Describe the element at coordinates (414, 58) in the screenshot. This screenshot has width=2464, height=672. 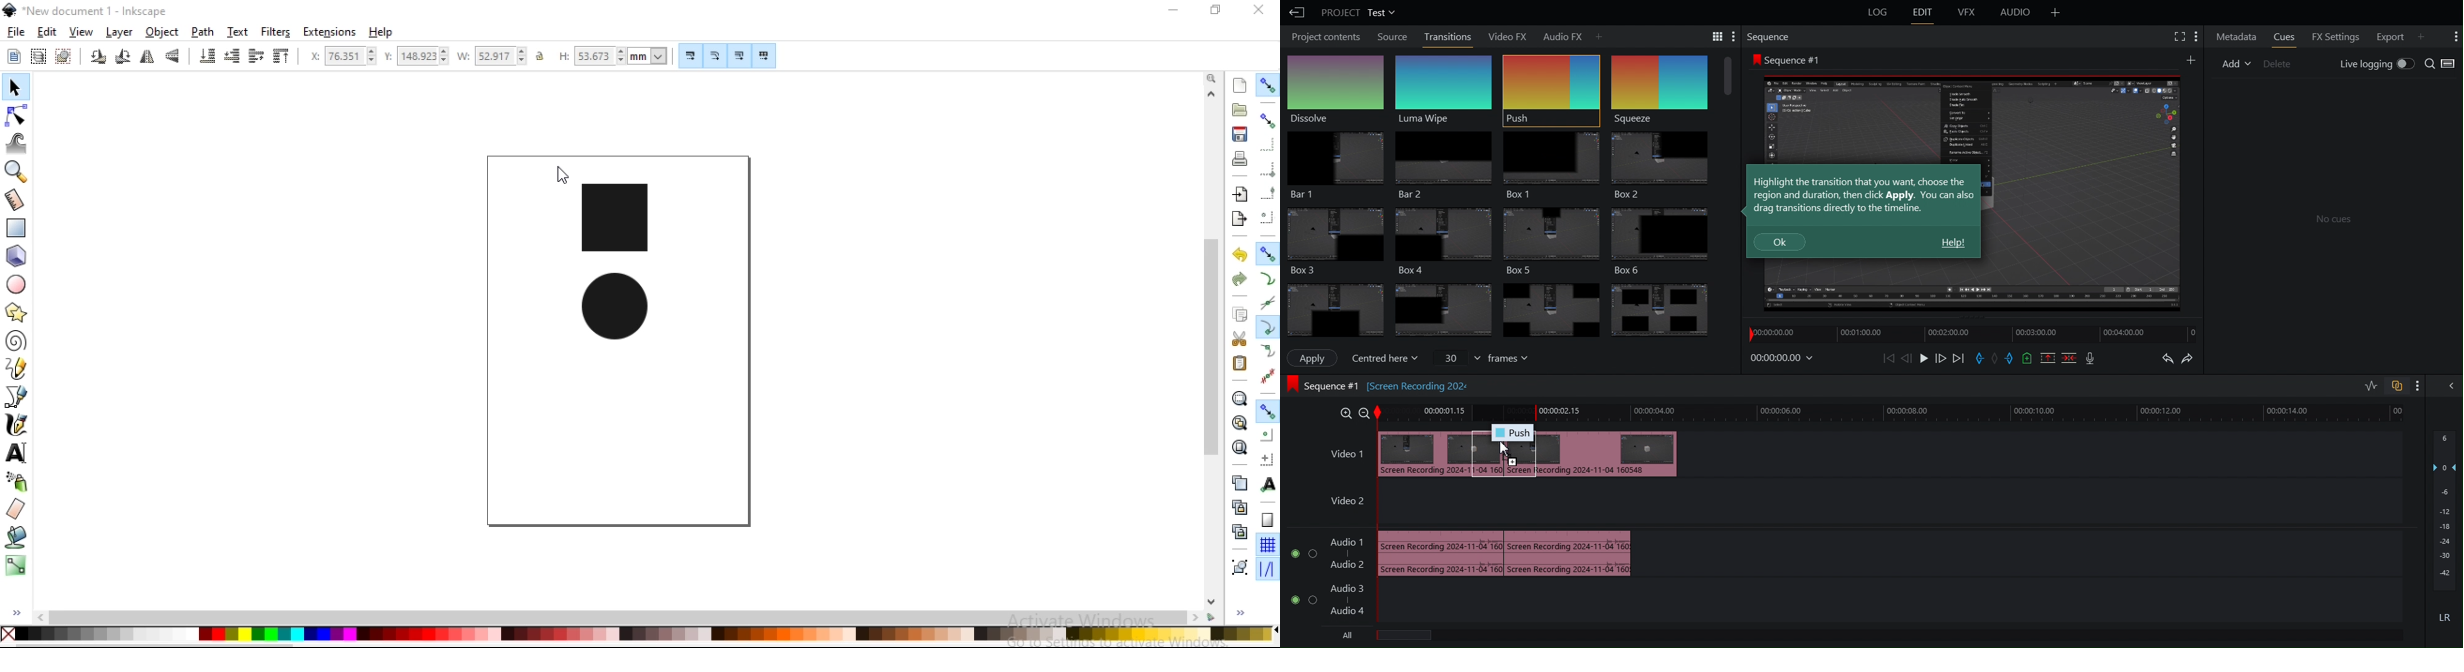
I see `vertical coordinate of selection` at that location.